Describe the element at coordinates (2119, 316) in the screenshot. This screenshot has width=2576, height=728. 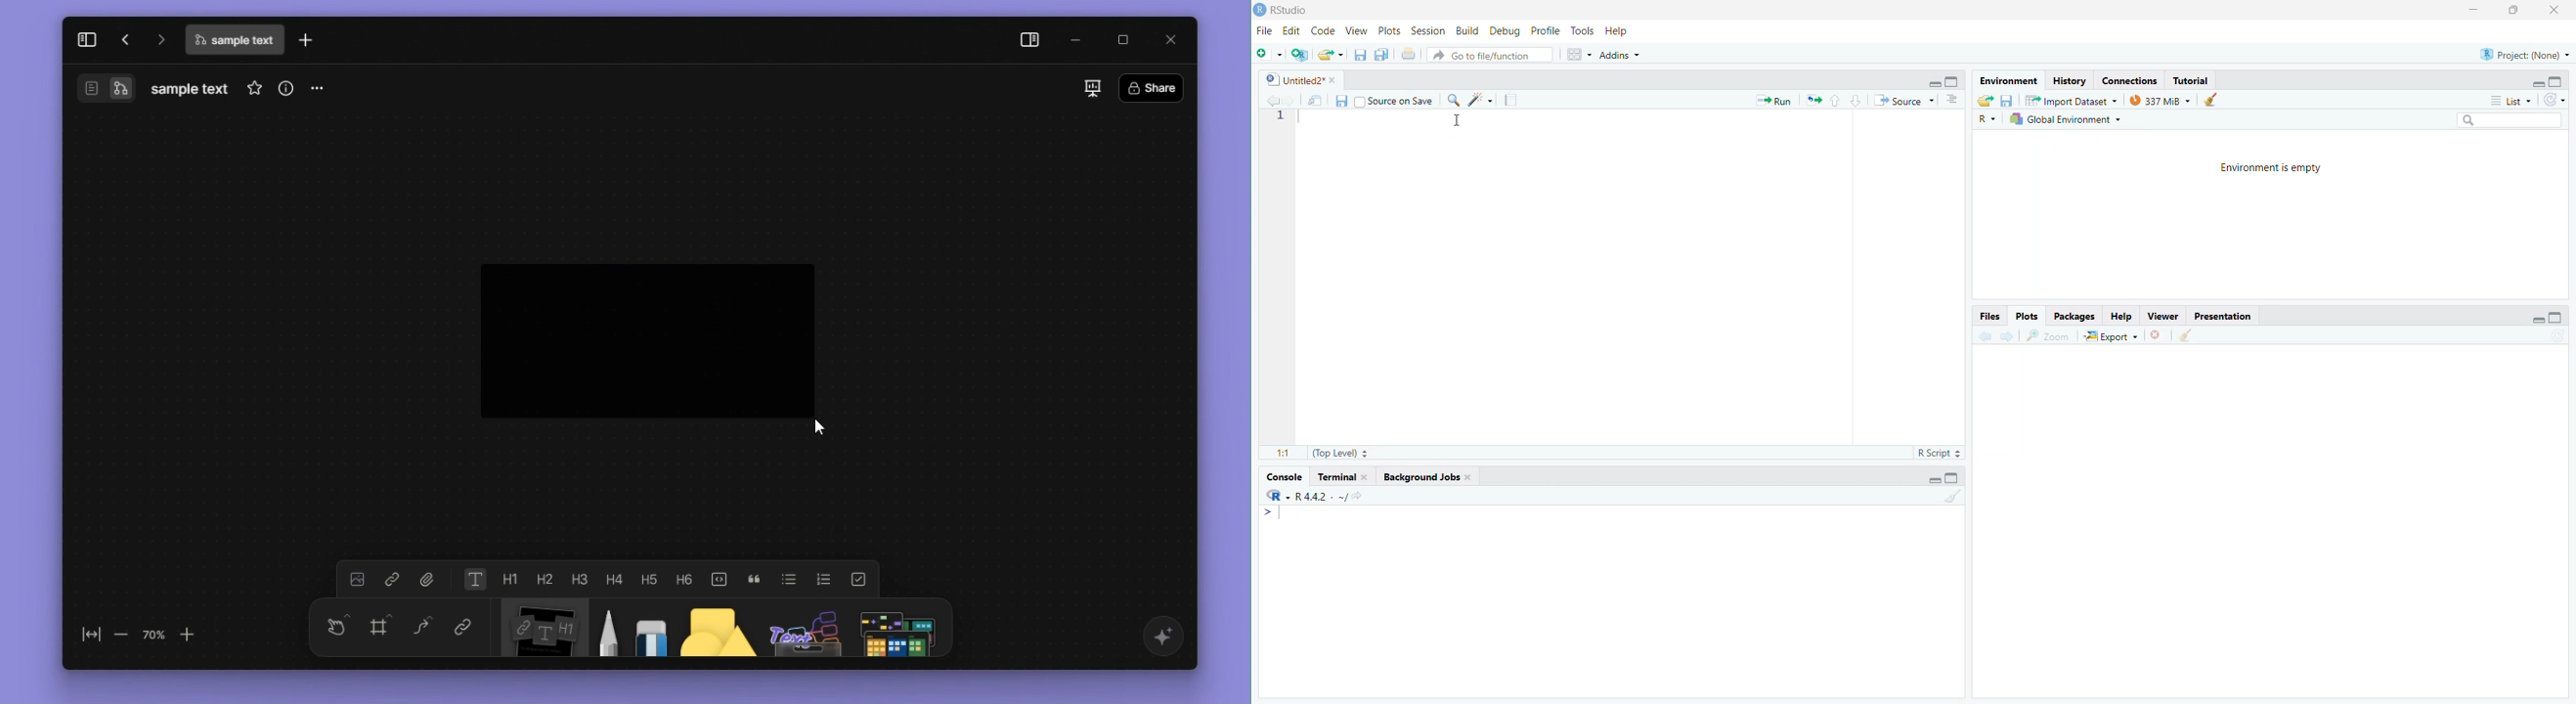
I see `Help` at that location.